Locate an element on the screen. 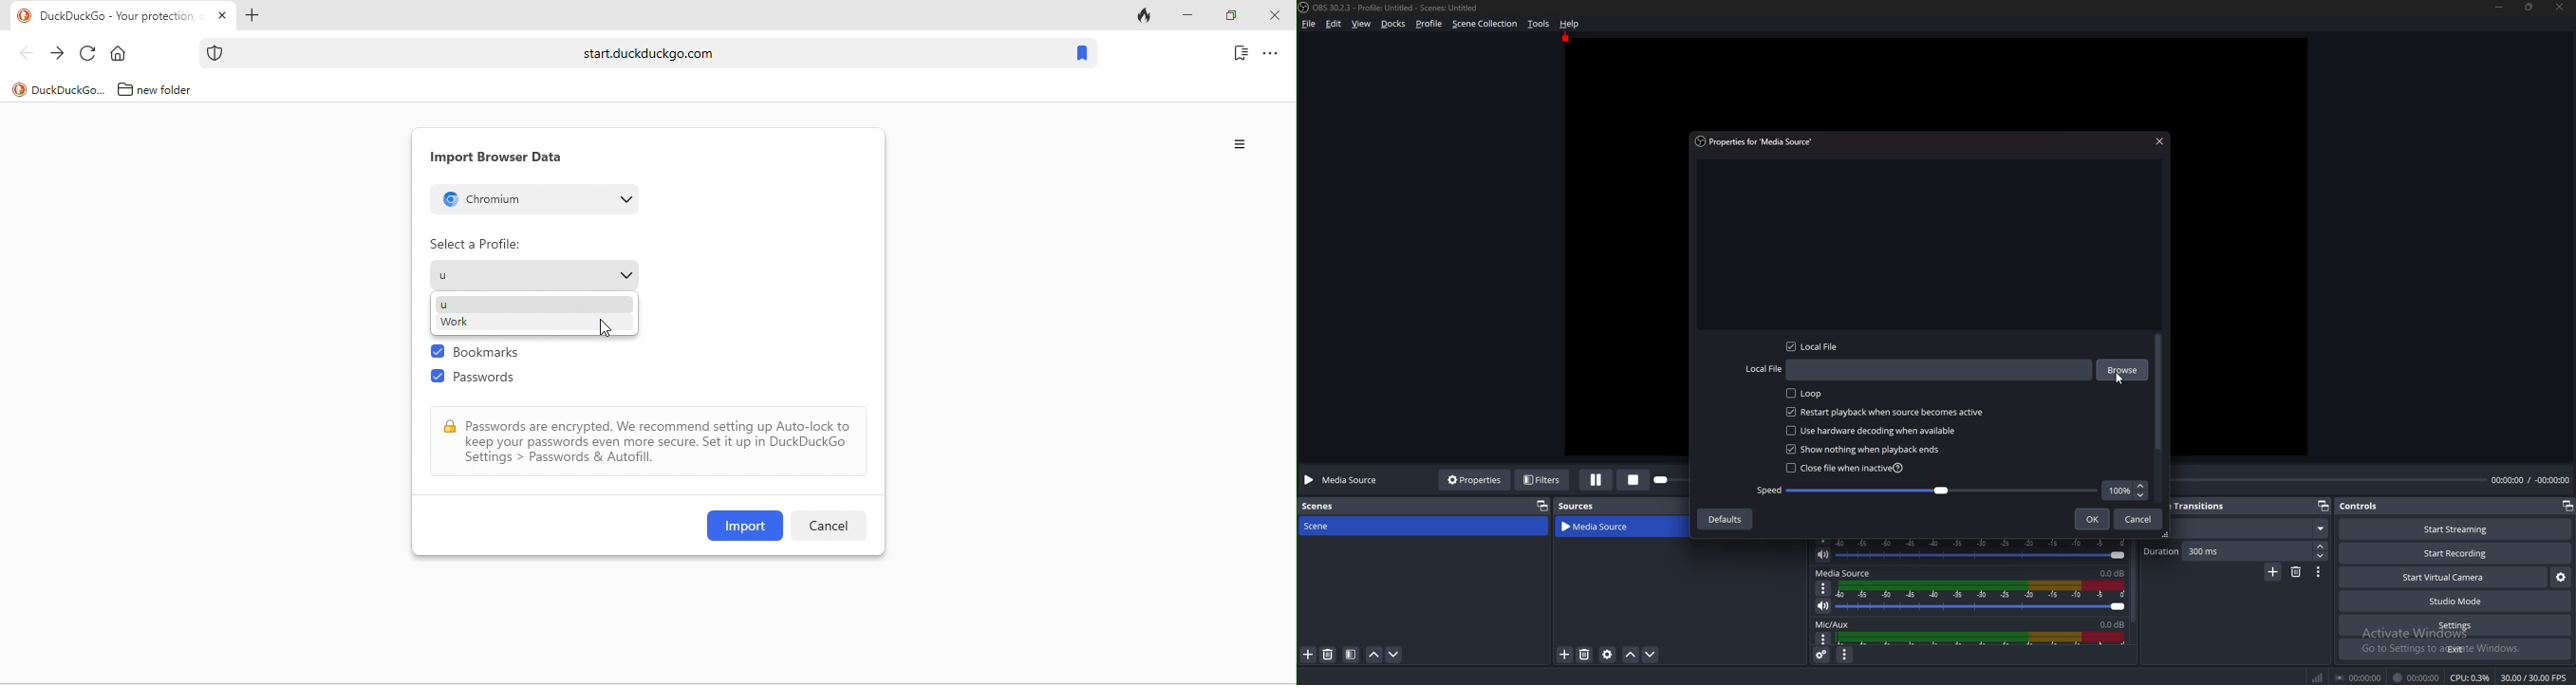 Image resolution: width=2576 pixels, height=700 pixels. Speed is located at coordinates (1928, 490).